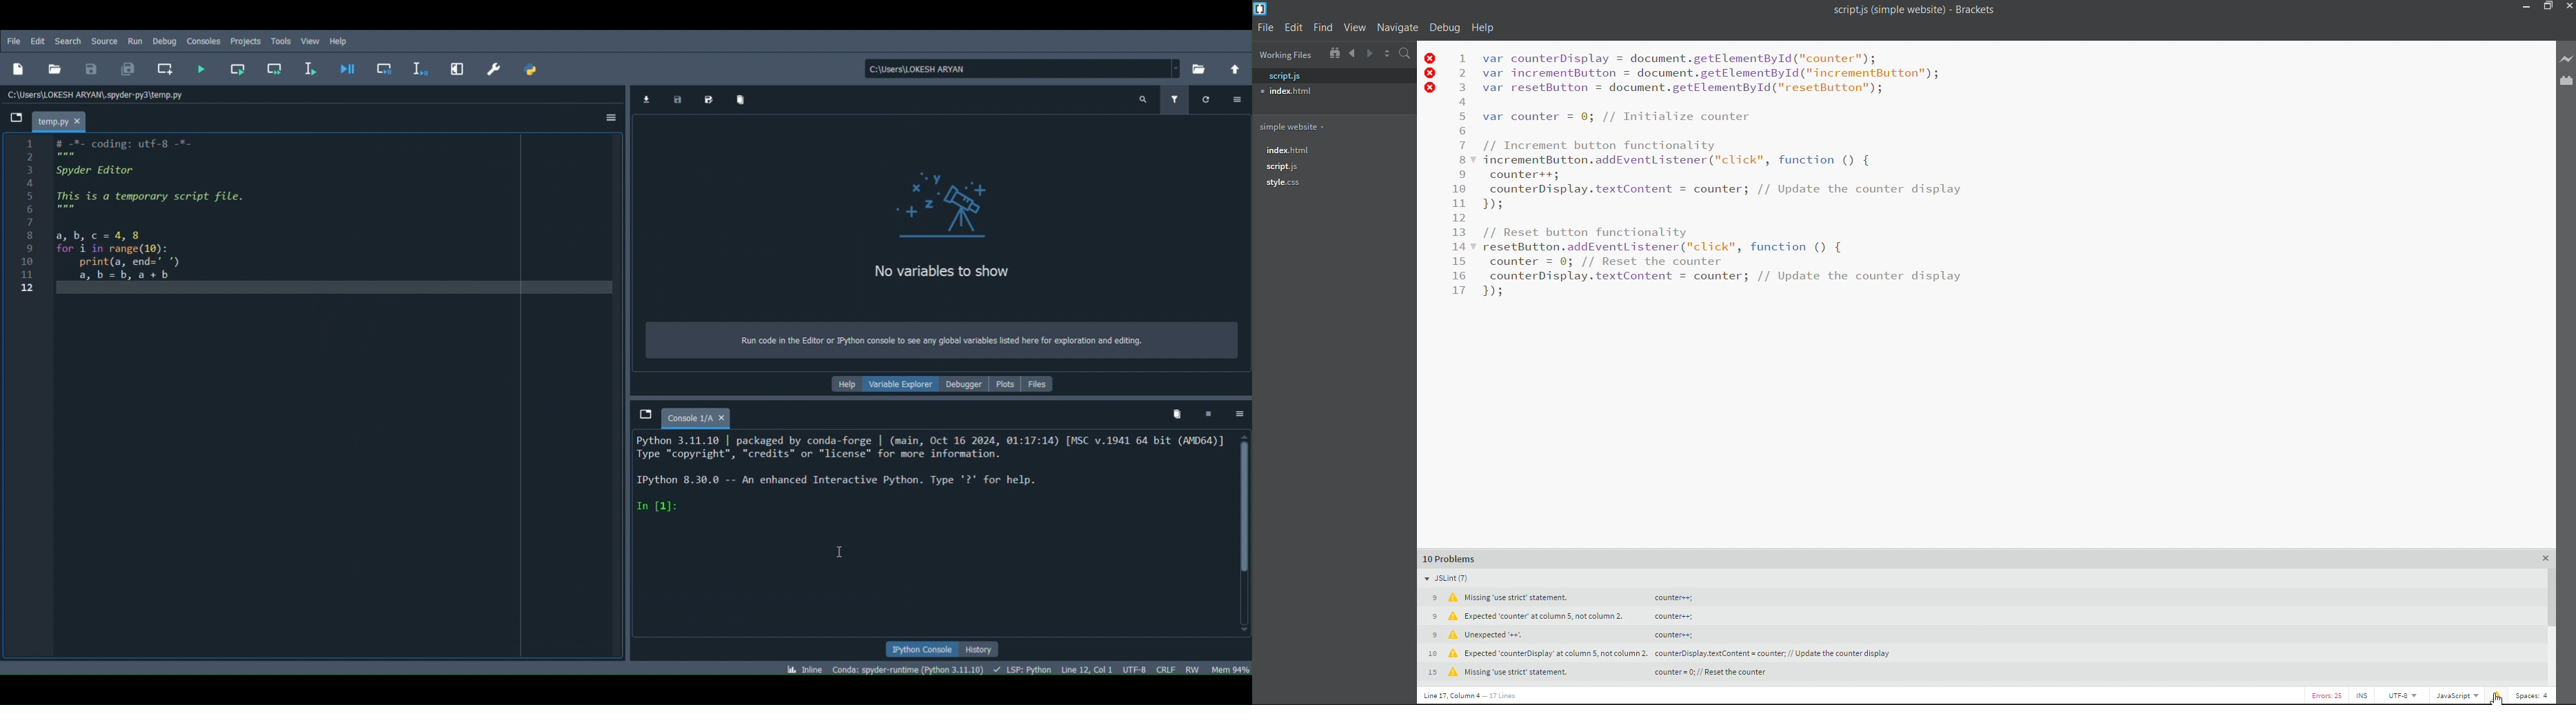 This screenshot has width=2576, height=728. I want to click on Maximize current pane (Ctrl + Alt + Shift + M), so click(457, 67).